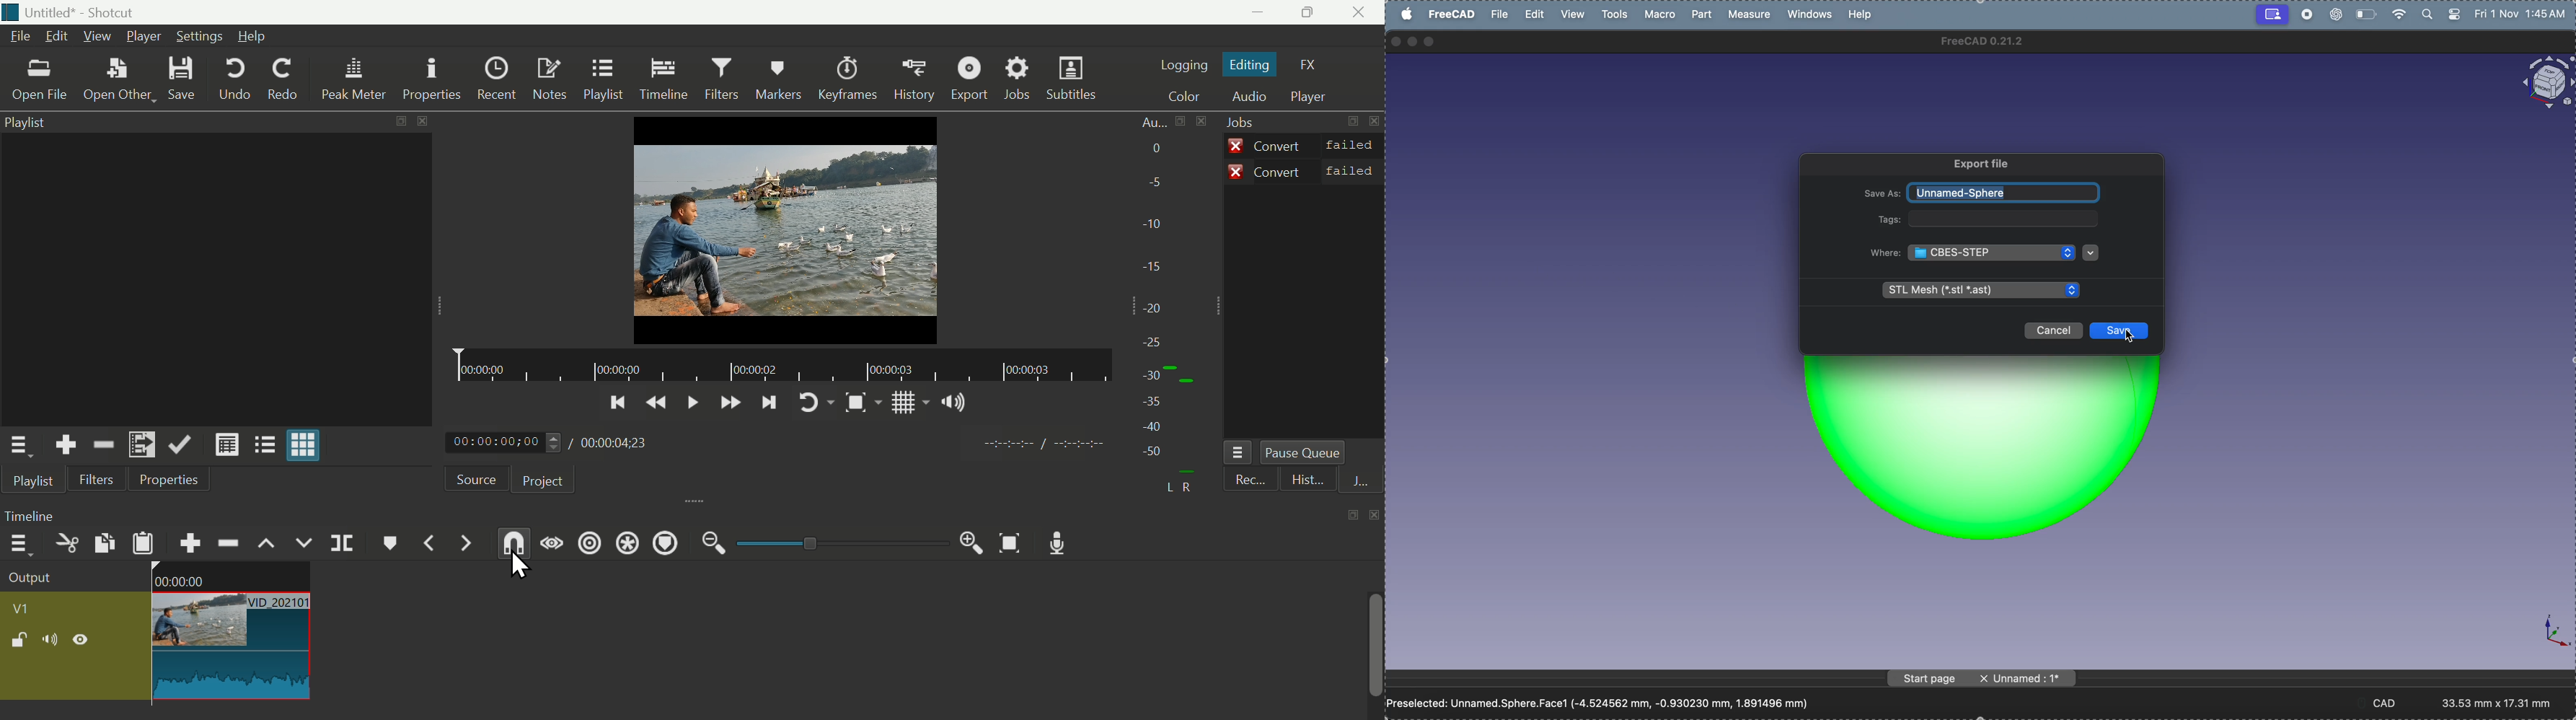 This screenshot has height=728, width=2576. I want to click on , so click(1303, 485).